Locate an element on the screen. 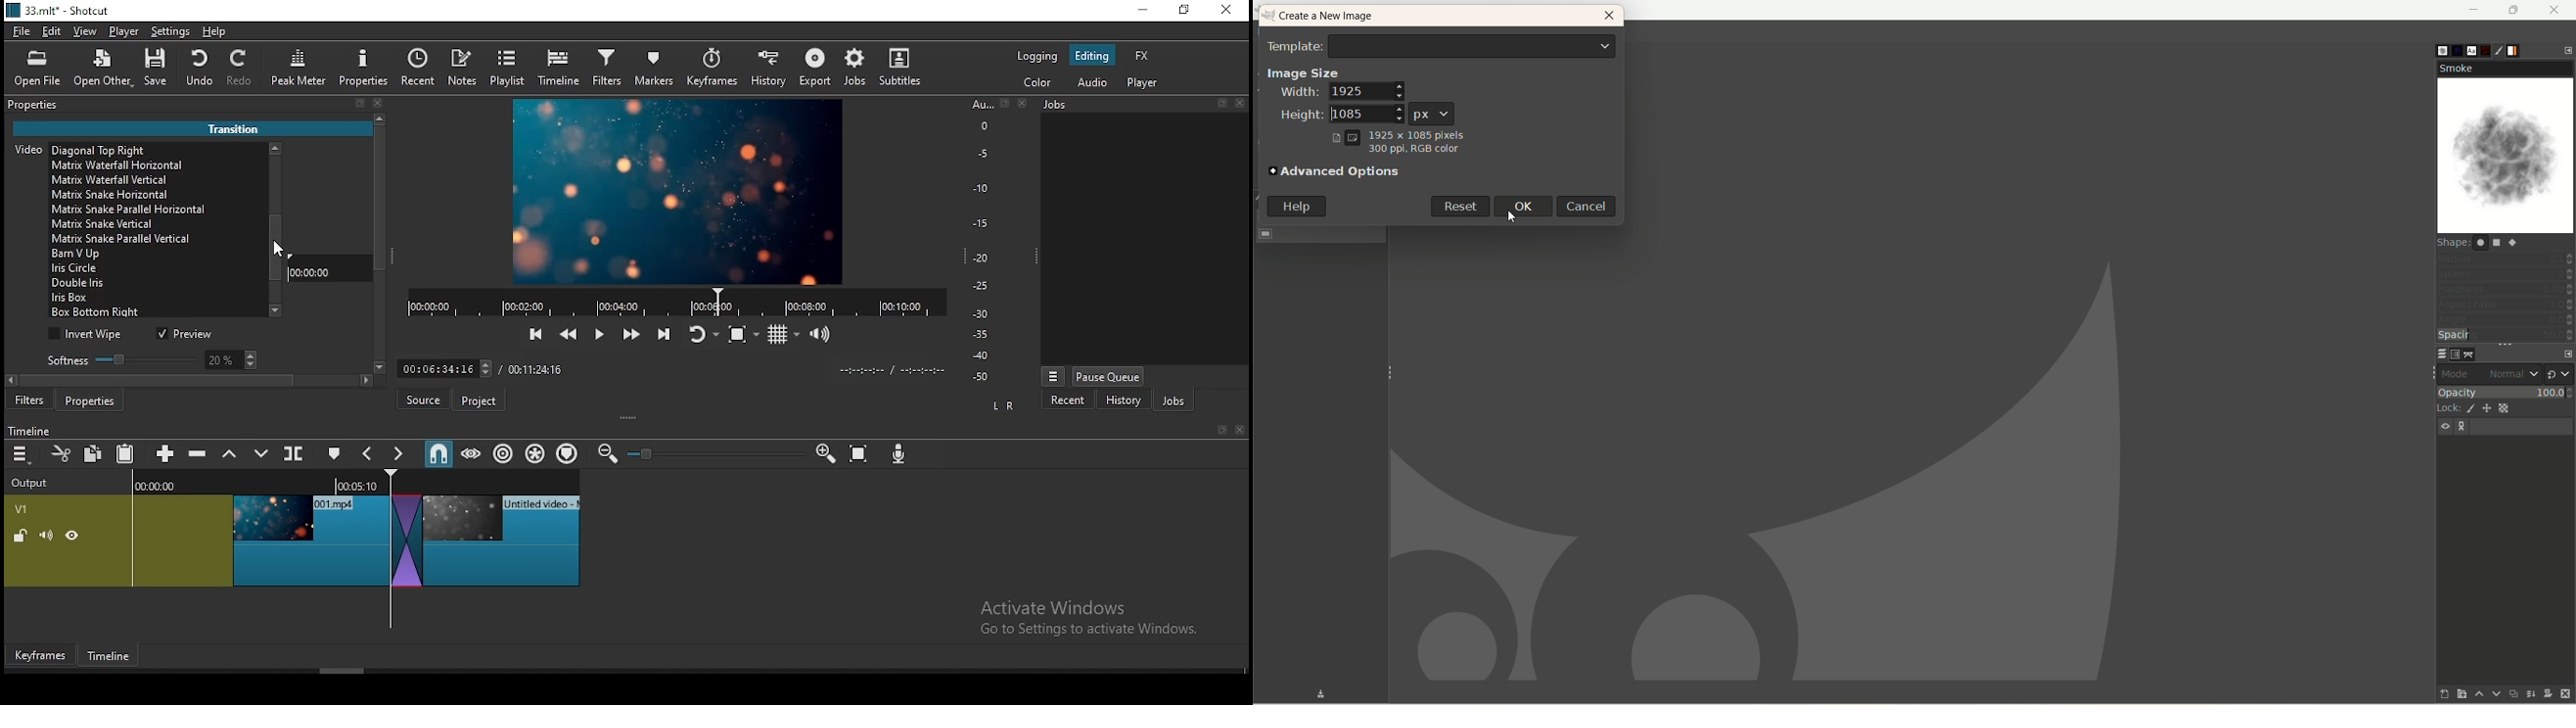  subtitle is located at coordinates (897, 67).